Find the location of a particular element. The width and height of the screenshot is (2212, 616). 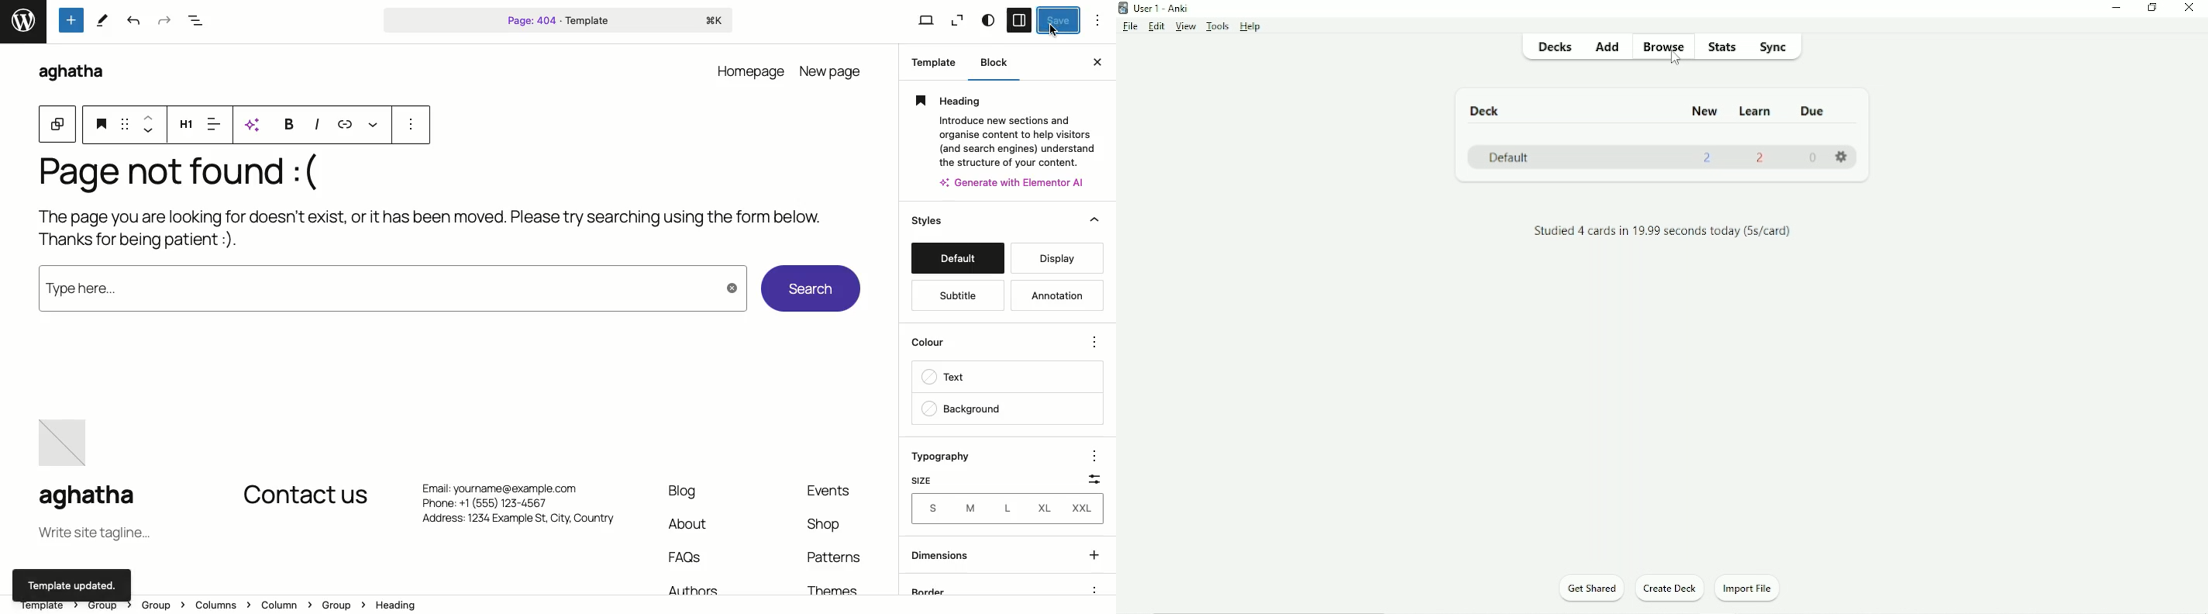

Browse is located at coordinates (1665, 48).